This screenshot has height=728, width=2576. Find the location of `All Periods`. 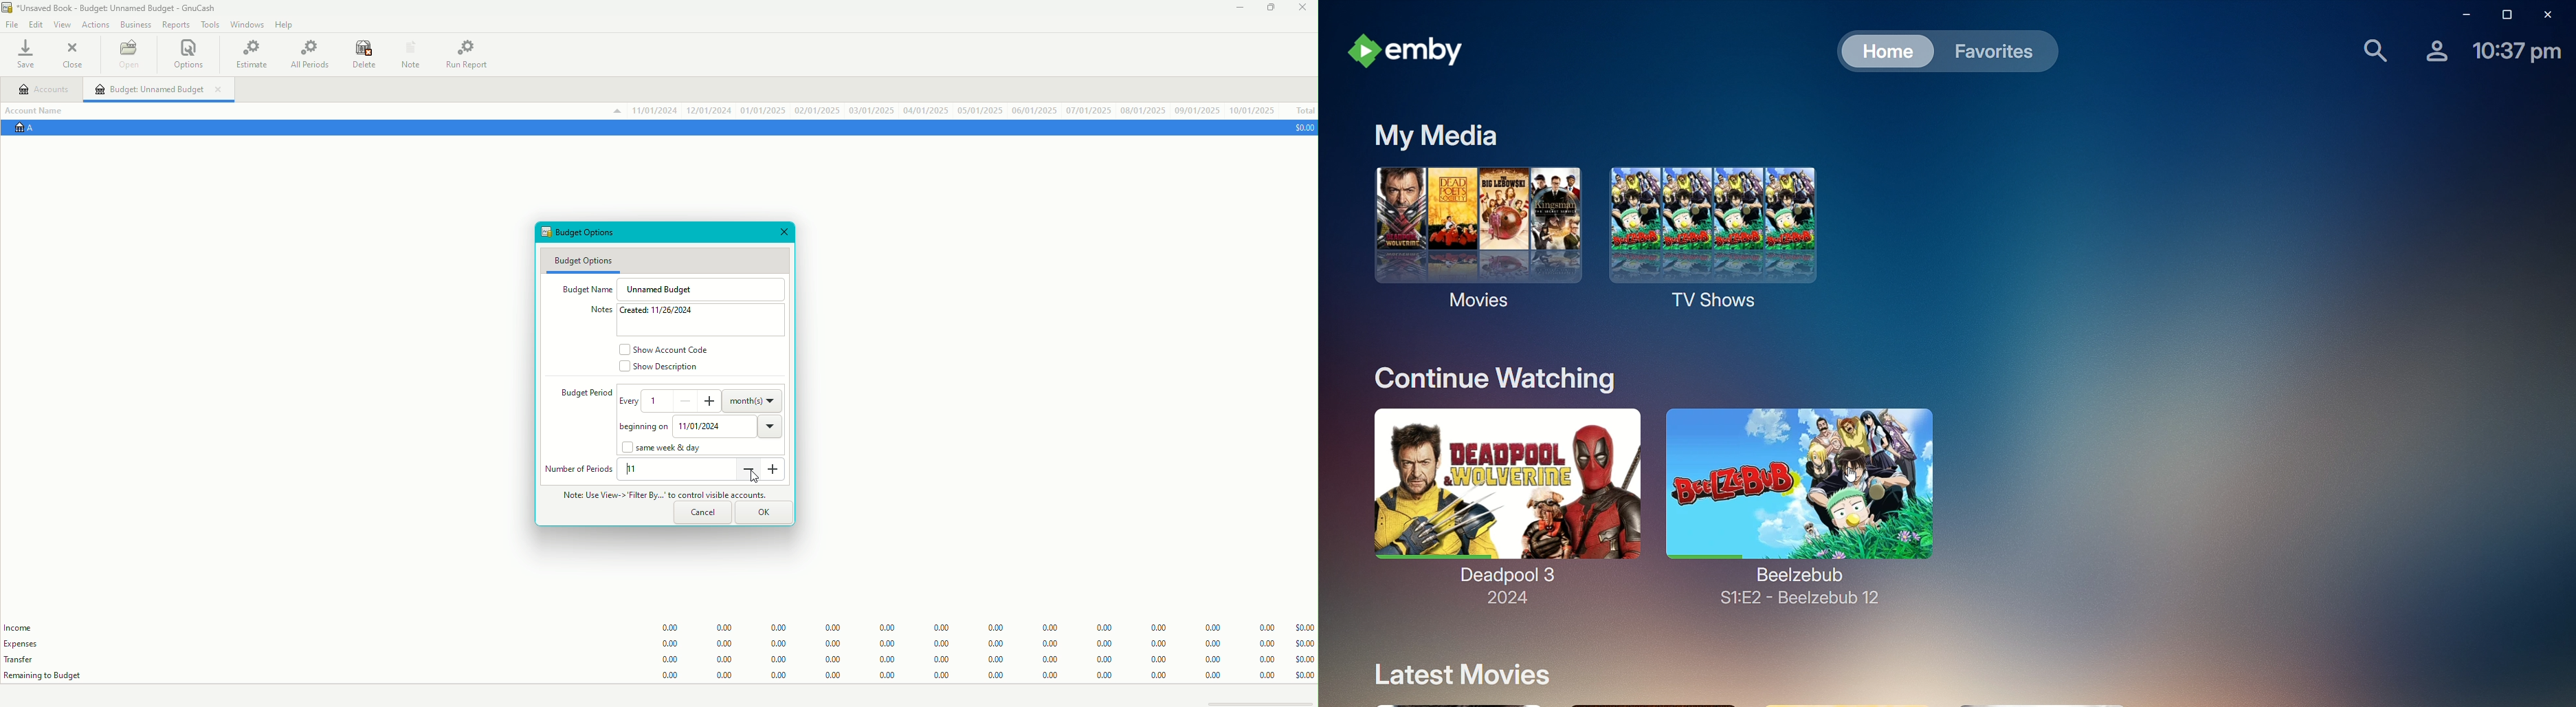

All Periods is located at coordinates (309, 55).